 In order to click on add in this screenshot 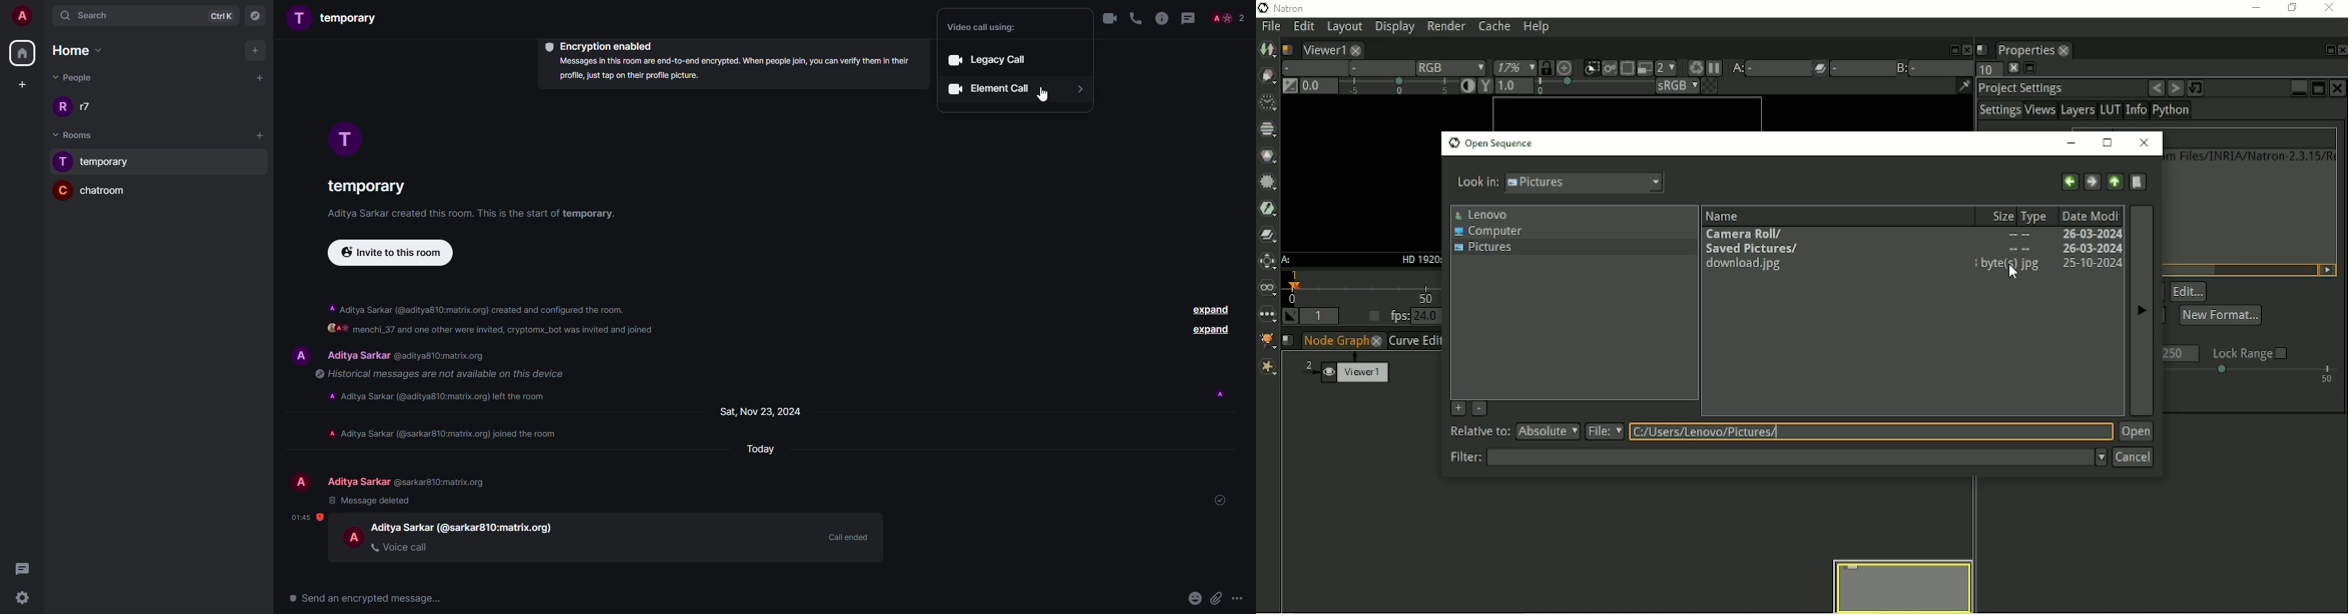, I will do `click(261, 134)`.